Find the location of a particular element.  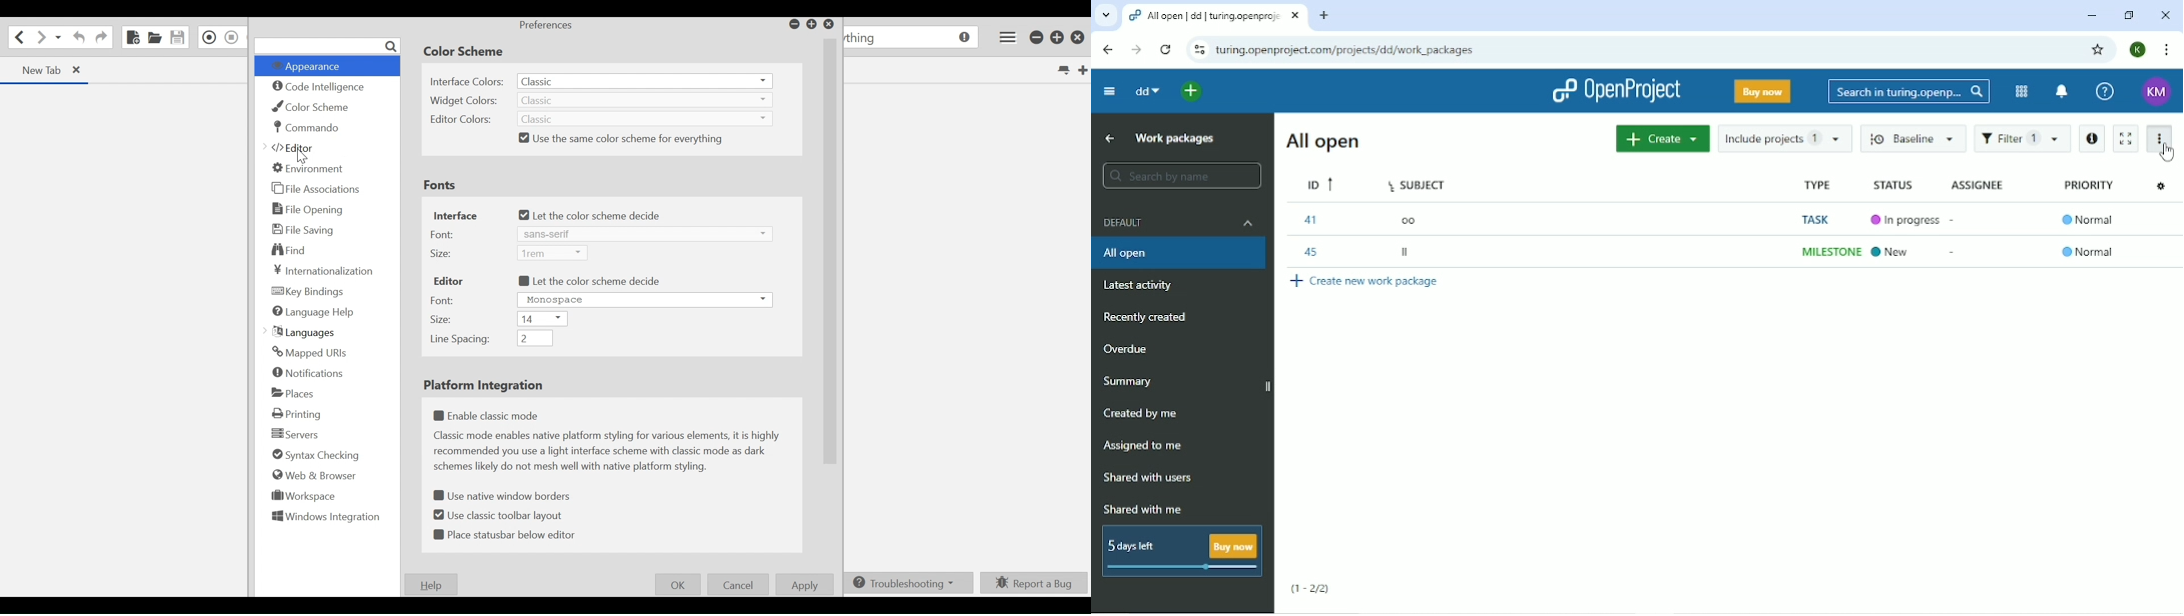

(un)select classic toolbar layout is located at coordinates (501, 515).